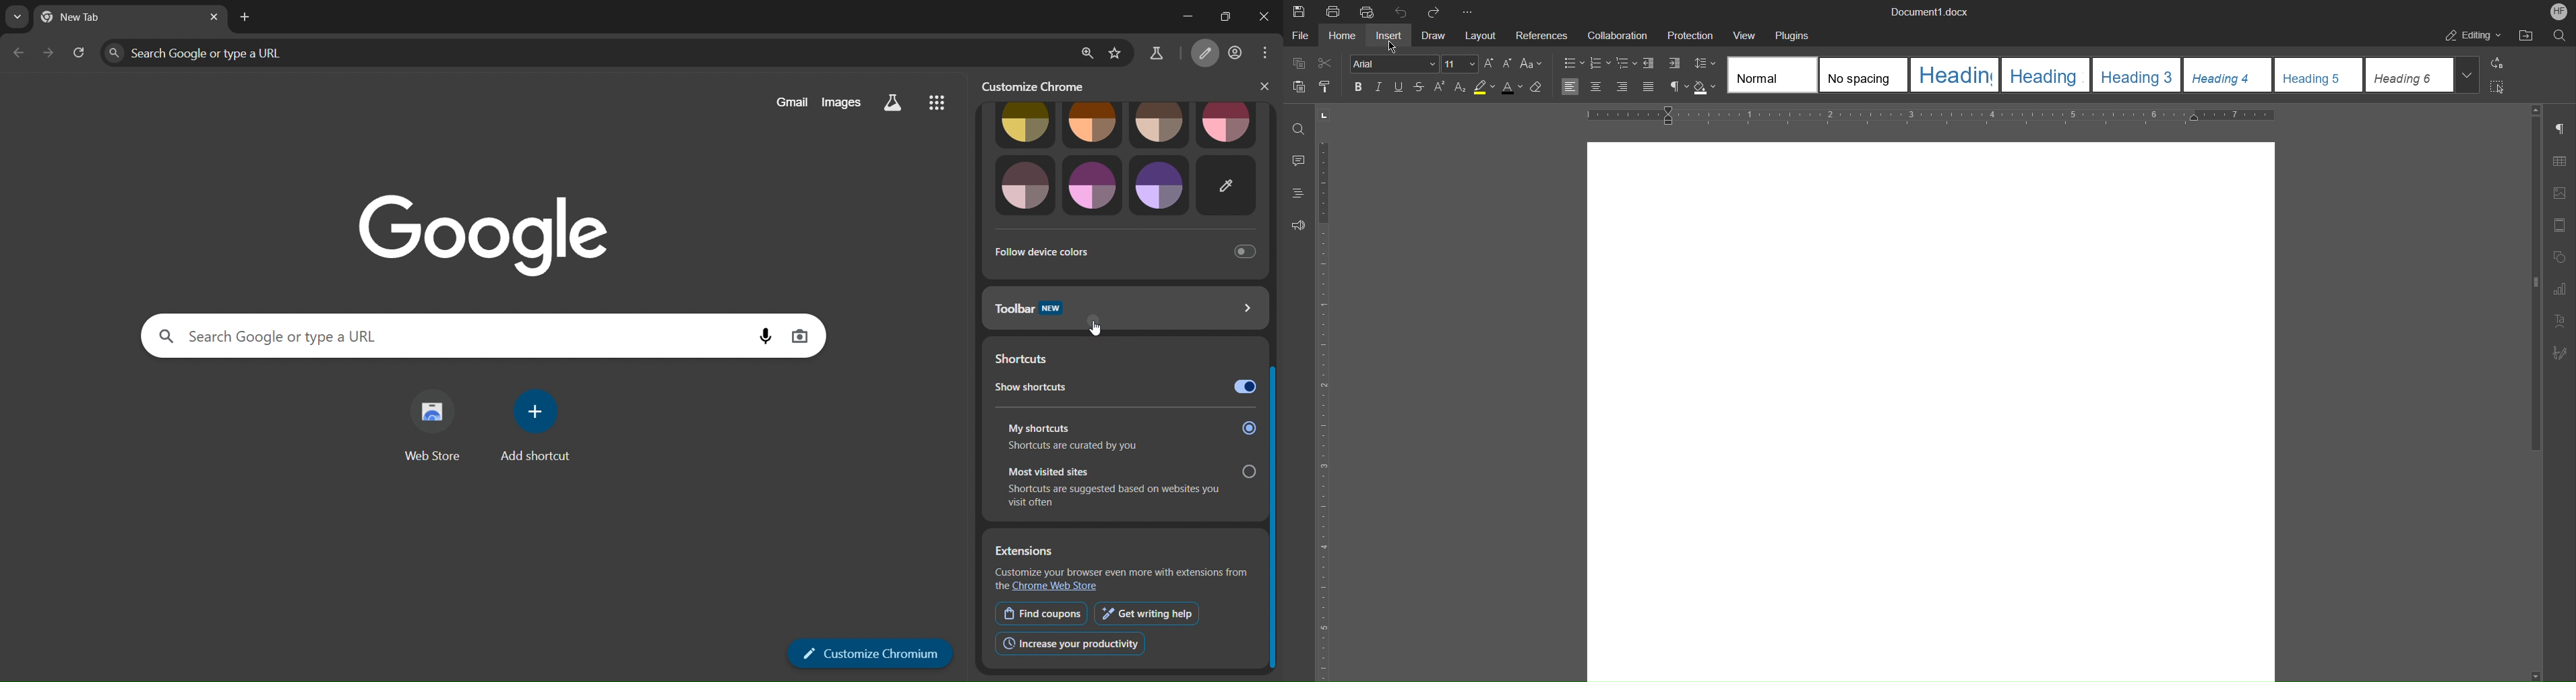 Image resolution: width=2576 pixels, height=700 pixels. Describe the element at coordinates (1748, 34) in the screenshot. I see `View` at that location.